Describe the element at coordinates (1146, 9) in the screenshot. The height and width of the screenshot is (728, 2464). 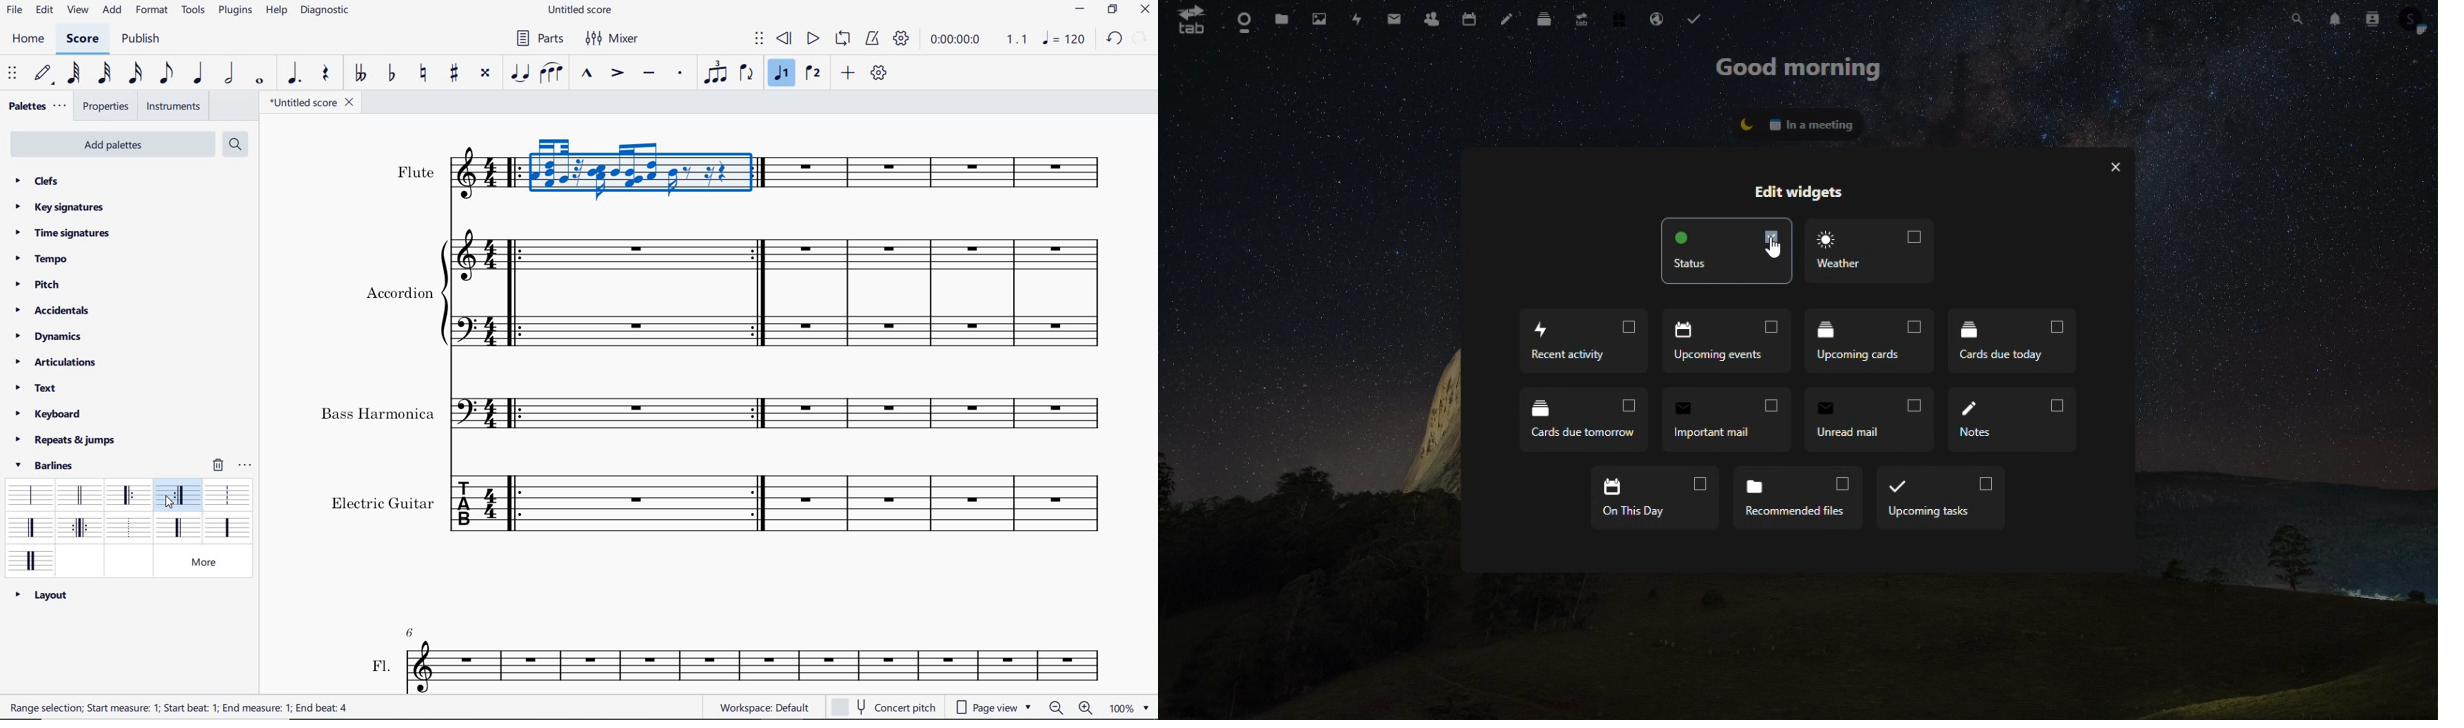
I see `CLOSE` at that location.